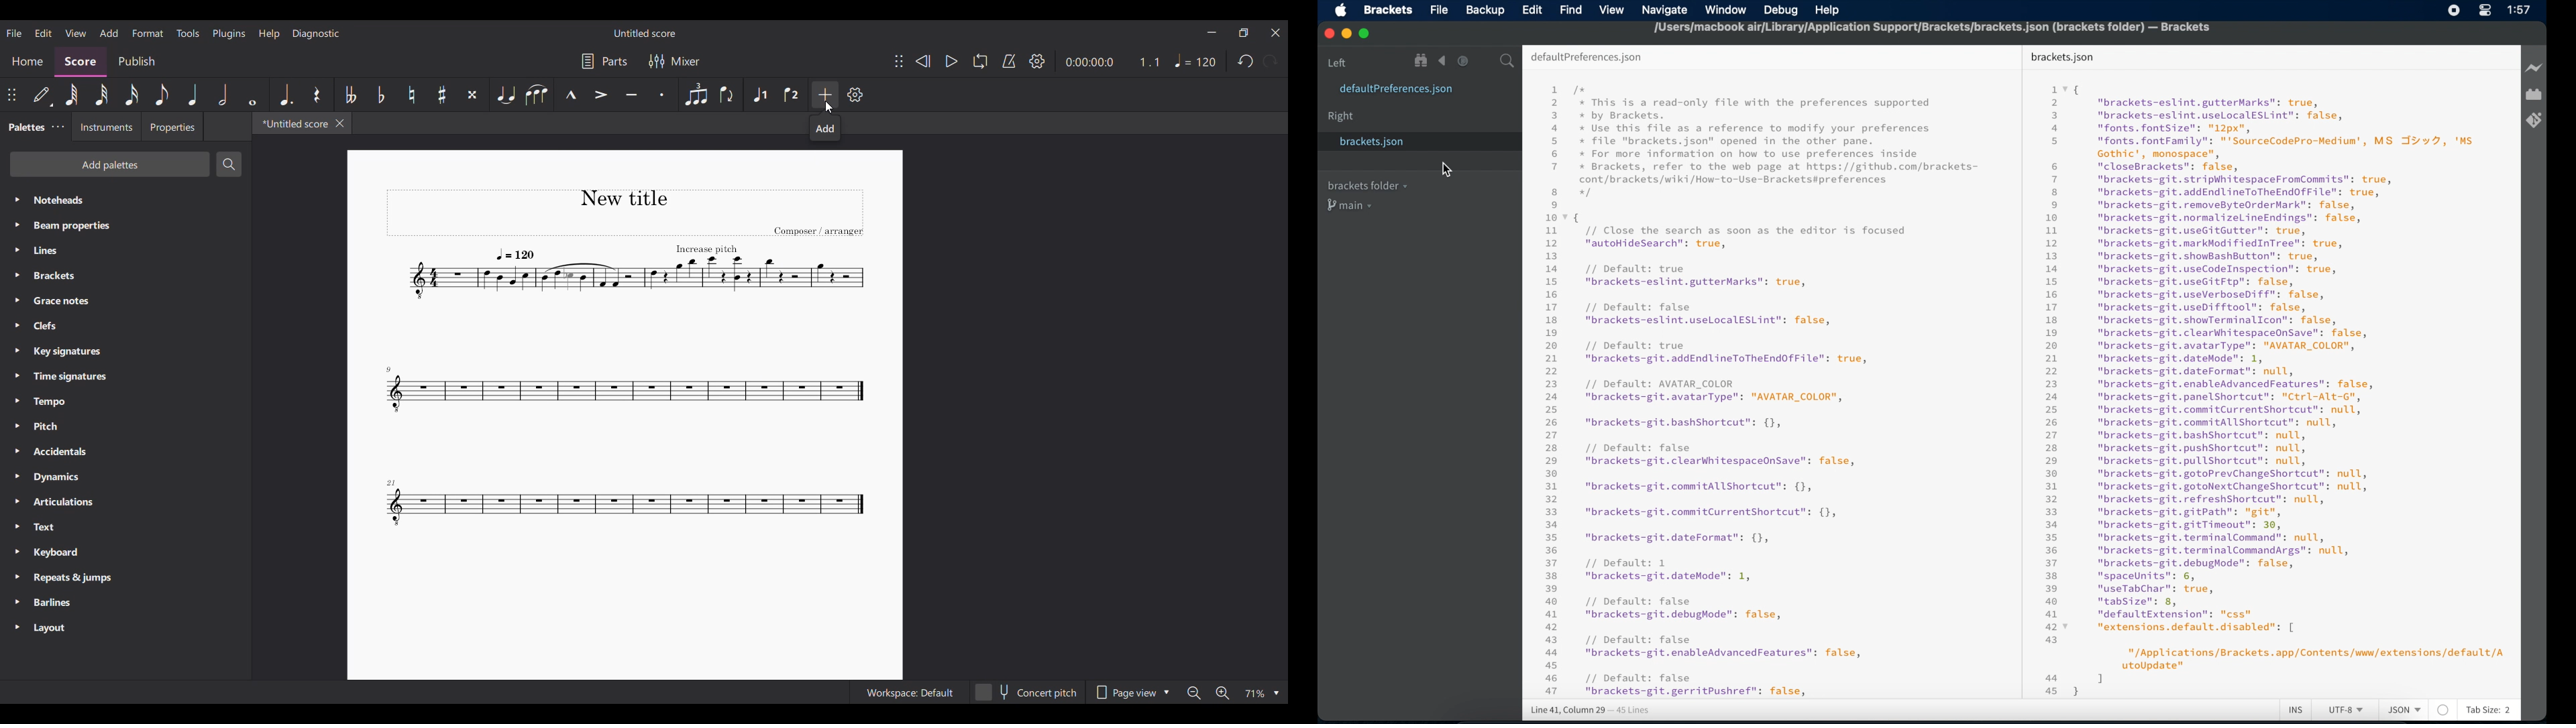 The height and width of the screenshot is (728, 2576). I want to click on Keyboard, so click(125, 552).